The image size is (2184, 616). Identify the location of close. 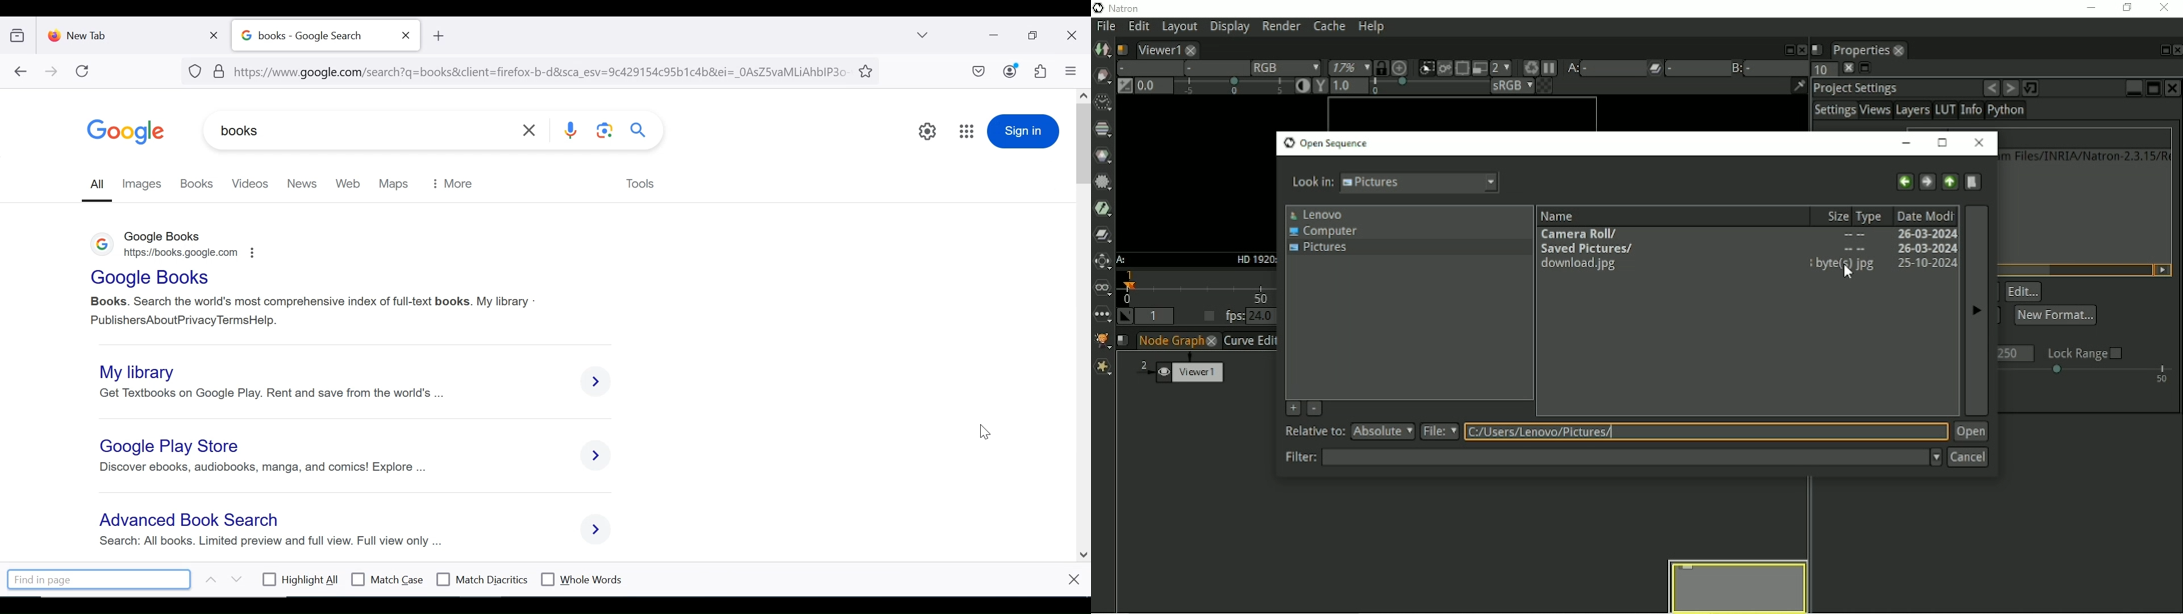
(1073, 579).